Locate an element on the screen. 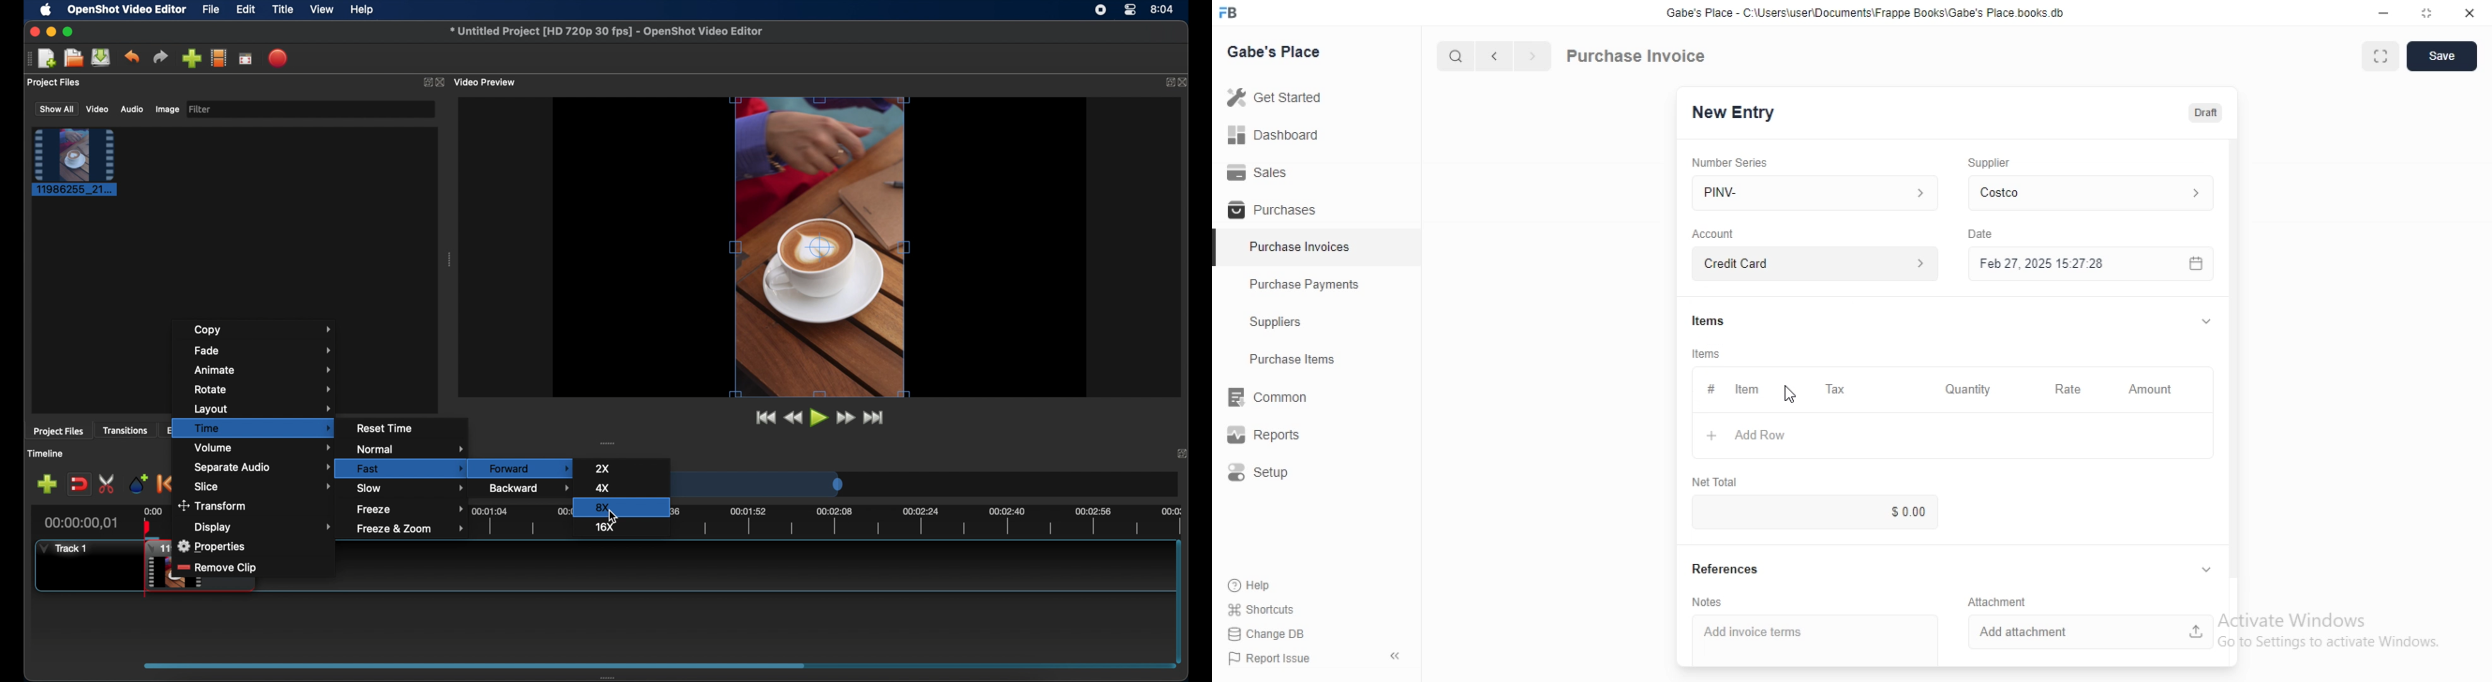 The height and width of the screenshot is (700, 2492). video is located at coordinates (98, 109).